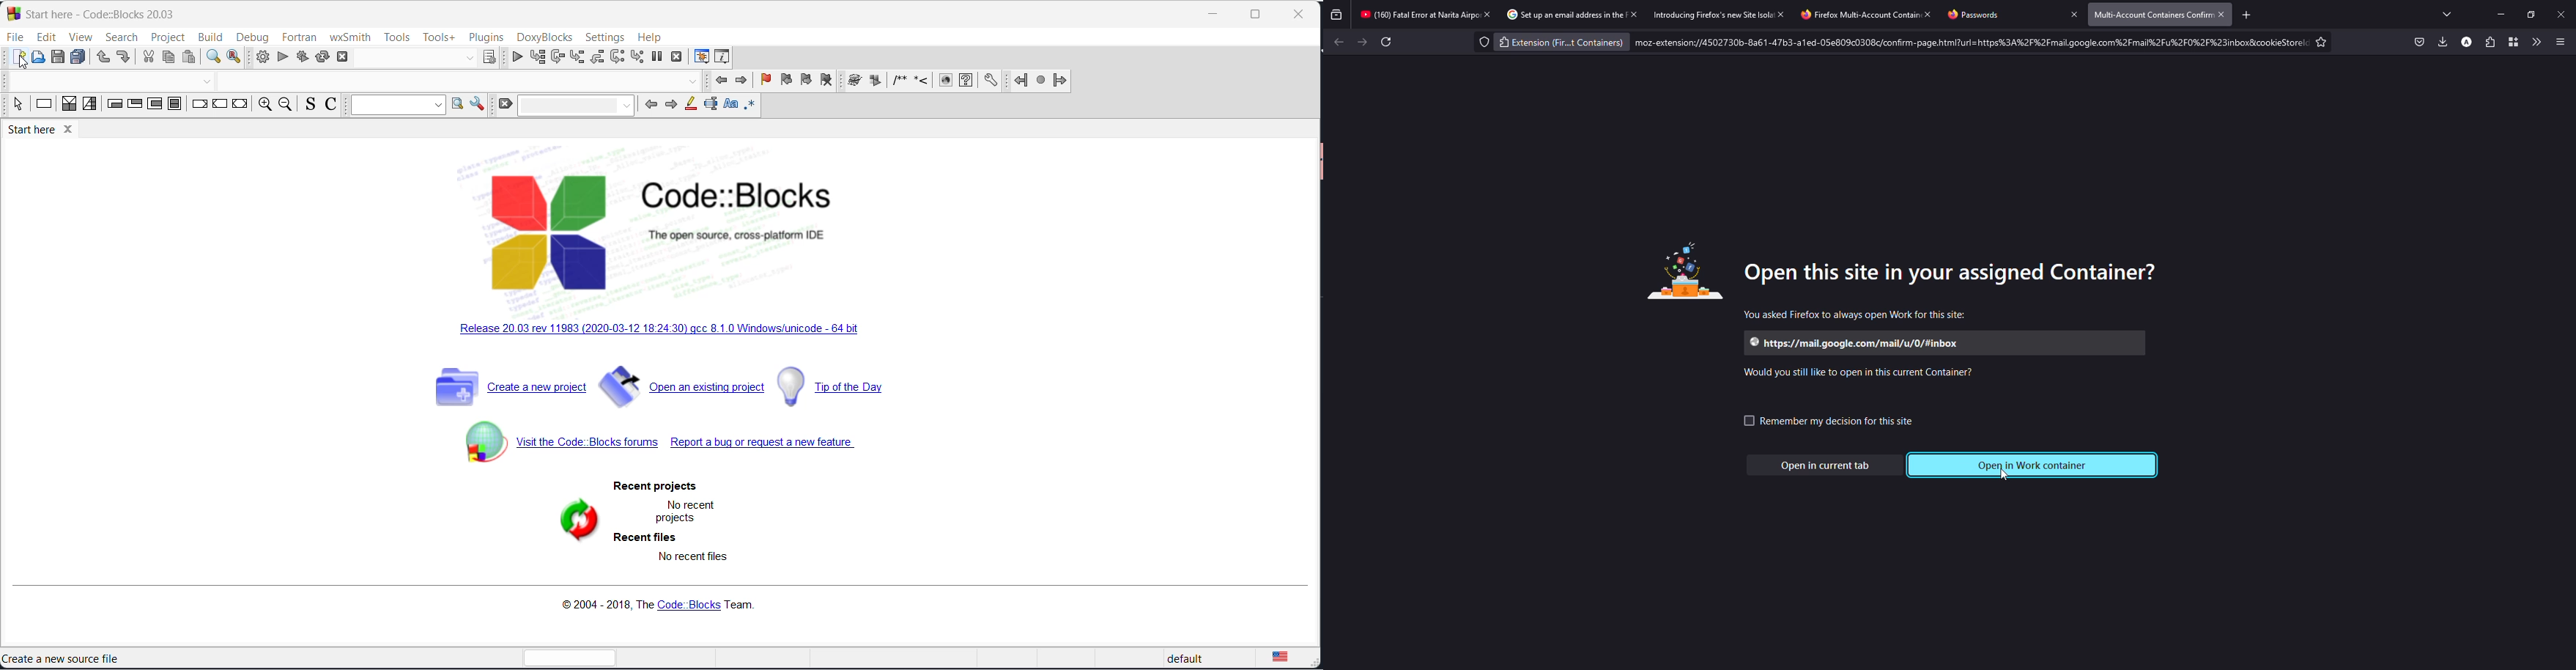  I want to click on replace, so click(234, 57).